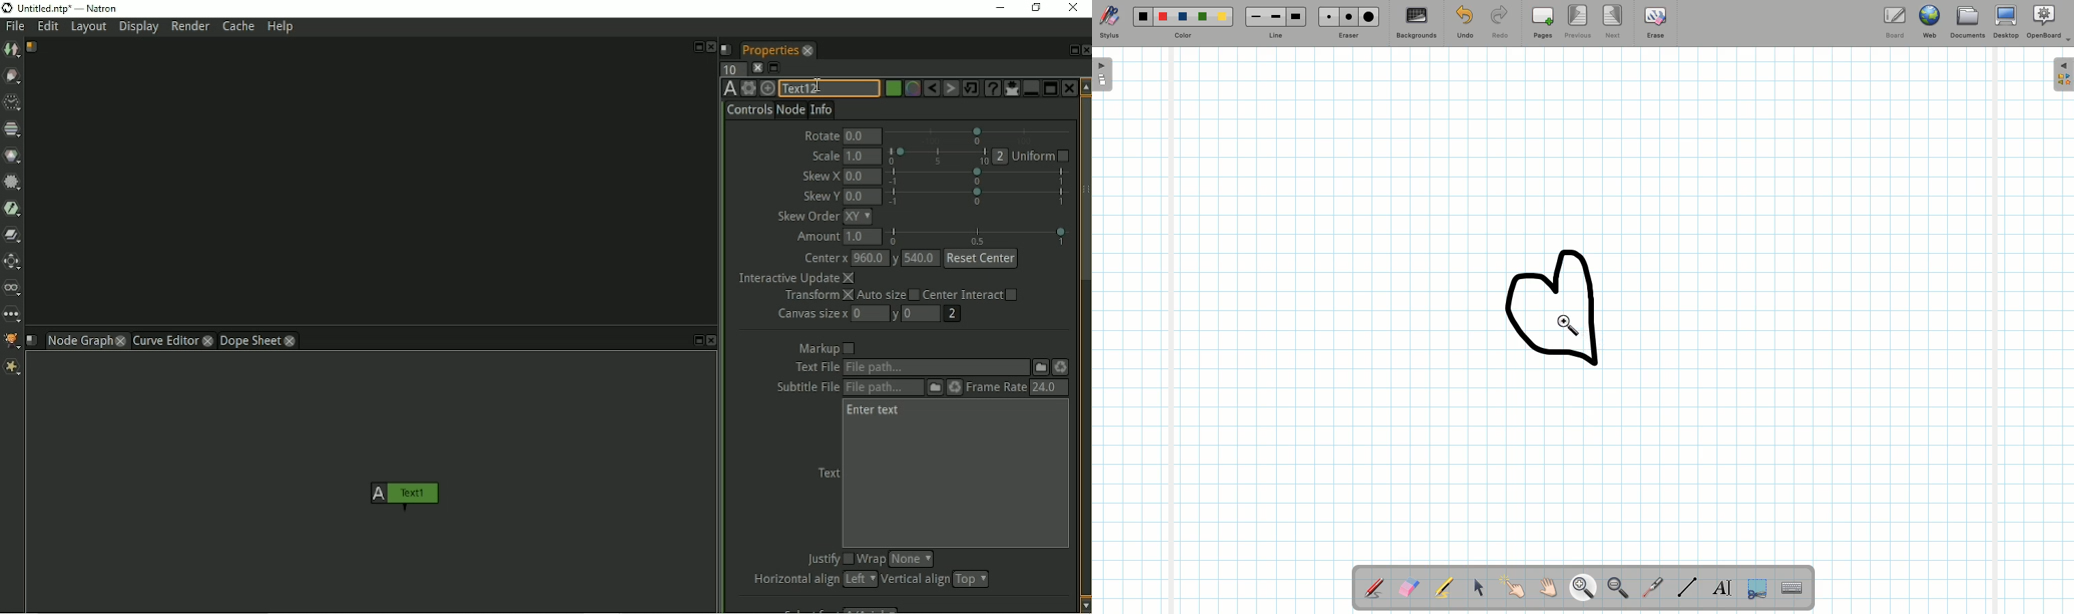  What do you see at coordinates (1062, 367) in the screenshot?
I see `Reload the file` at bounding box center [1062, 367].